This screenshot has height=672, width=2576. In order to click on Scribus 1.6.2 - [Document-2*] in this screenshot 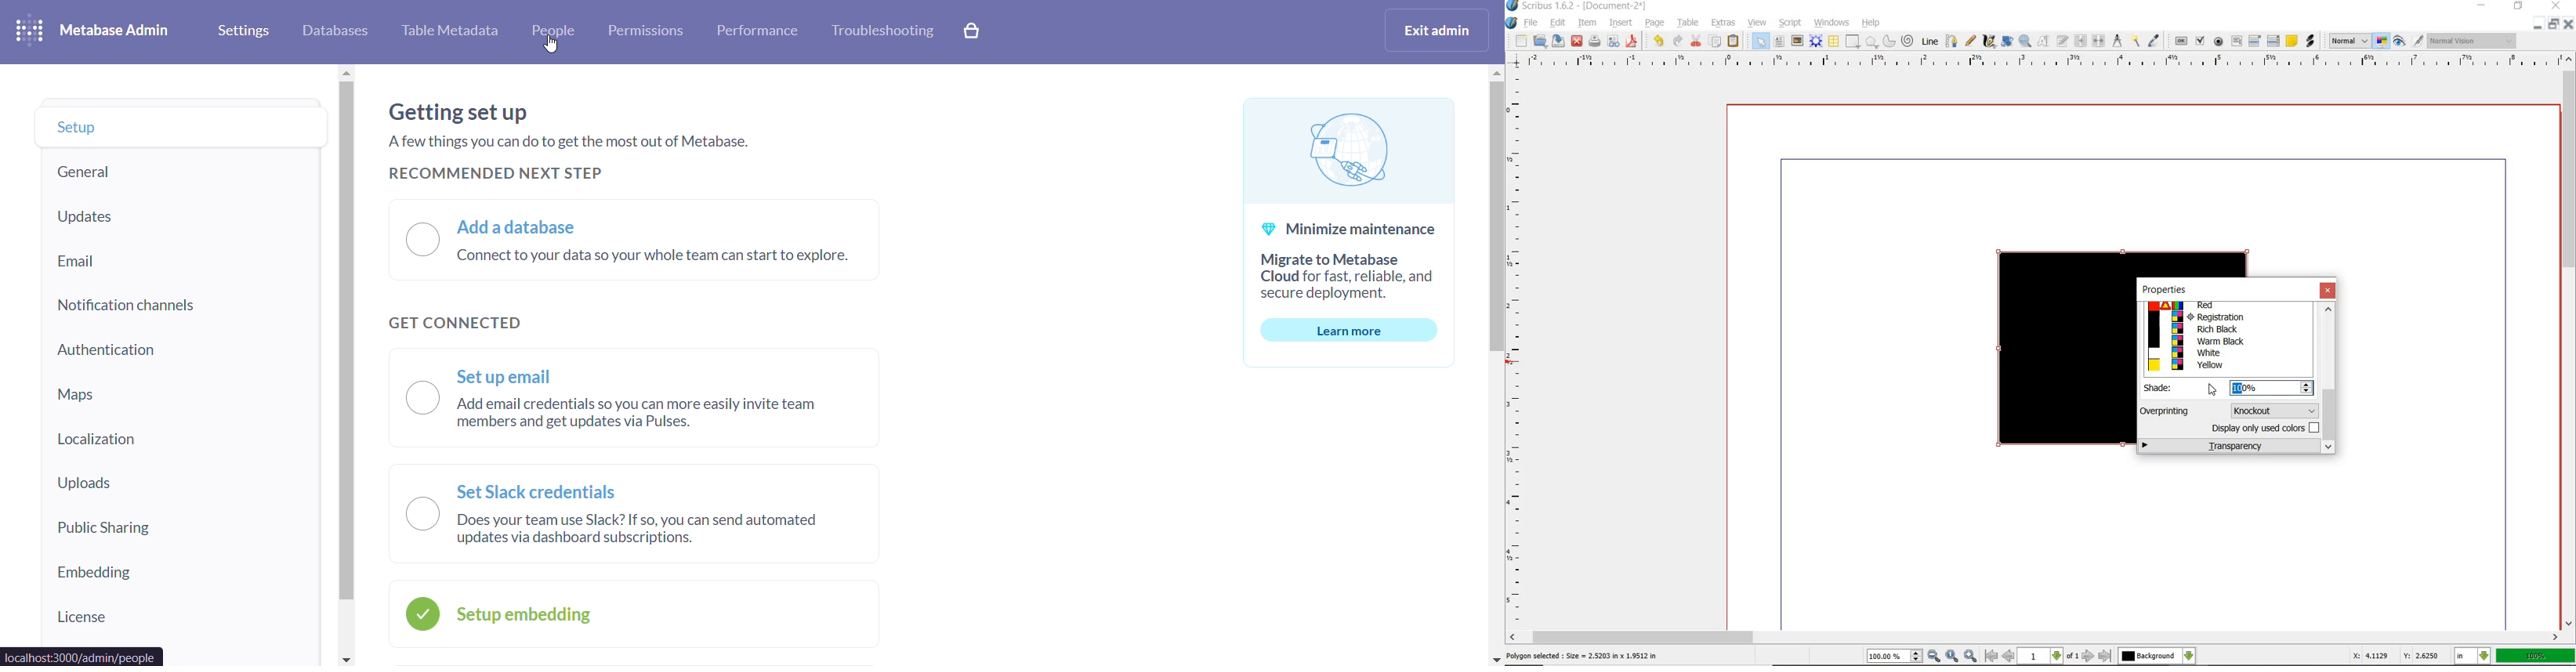, I will do `click(1578, 6)`.